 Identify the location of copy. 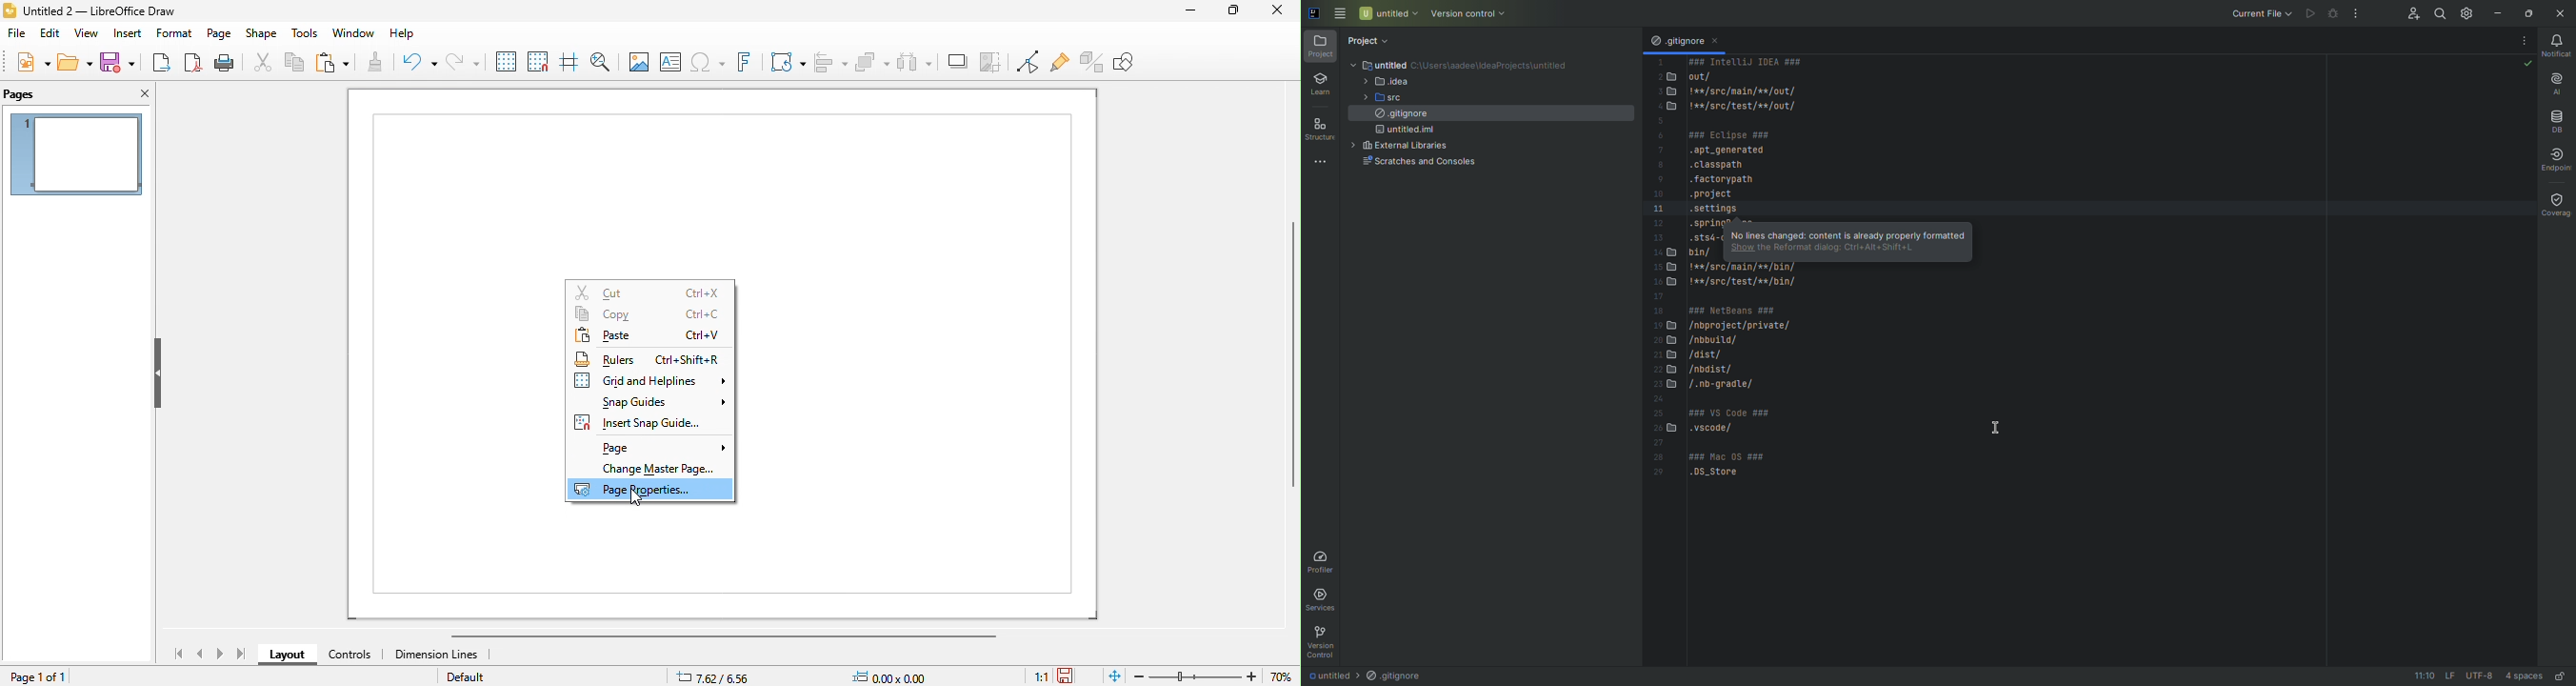
(649, 315).